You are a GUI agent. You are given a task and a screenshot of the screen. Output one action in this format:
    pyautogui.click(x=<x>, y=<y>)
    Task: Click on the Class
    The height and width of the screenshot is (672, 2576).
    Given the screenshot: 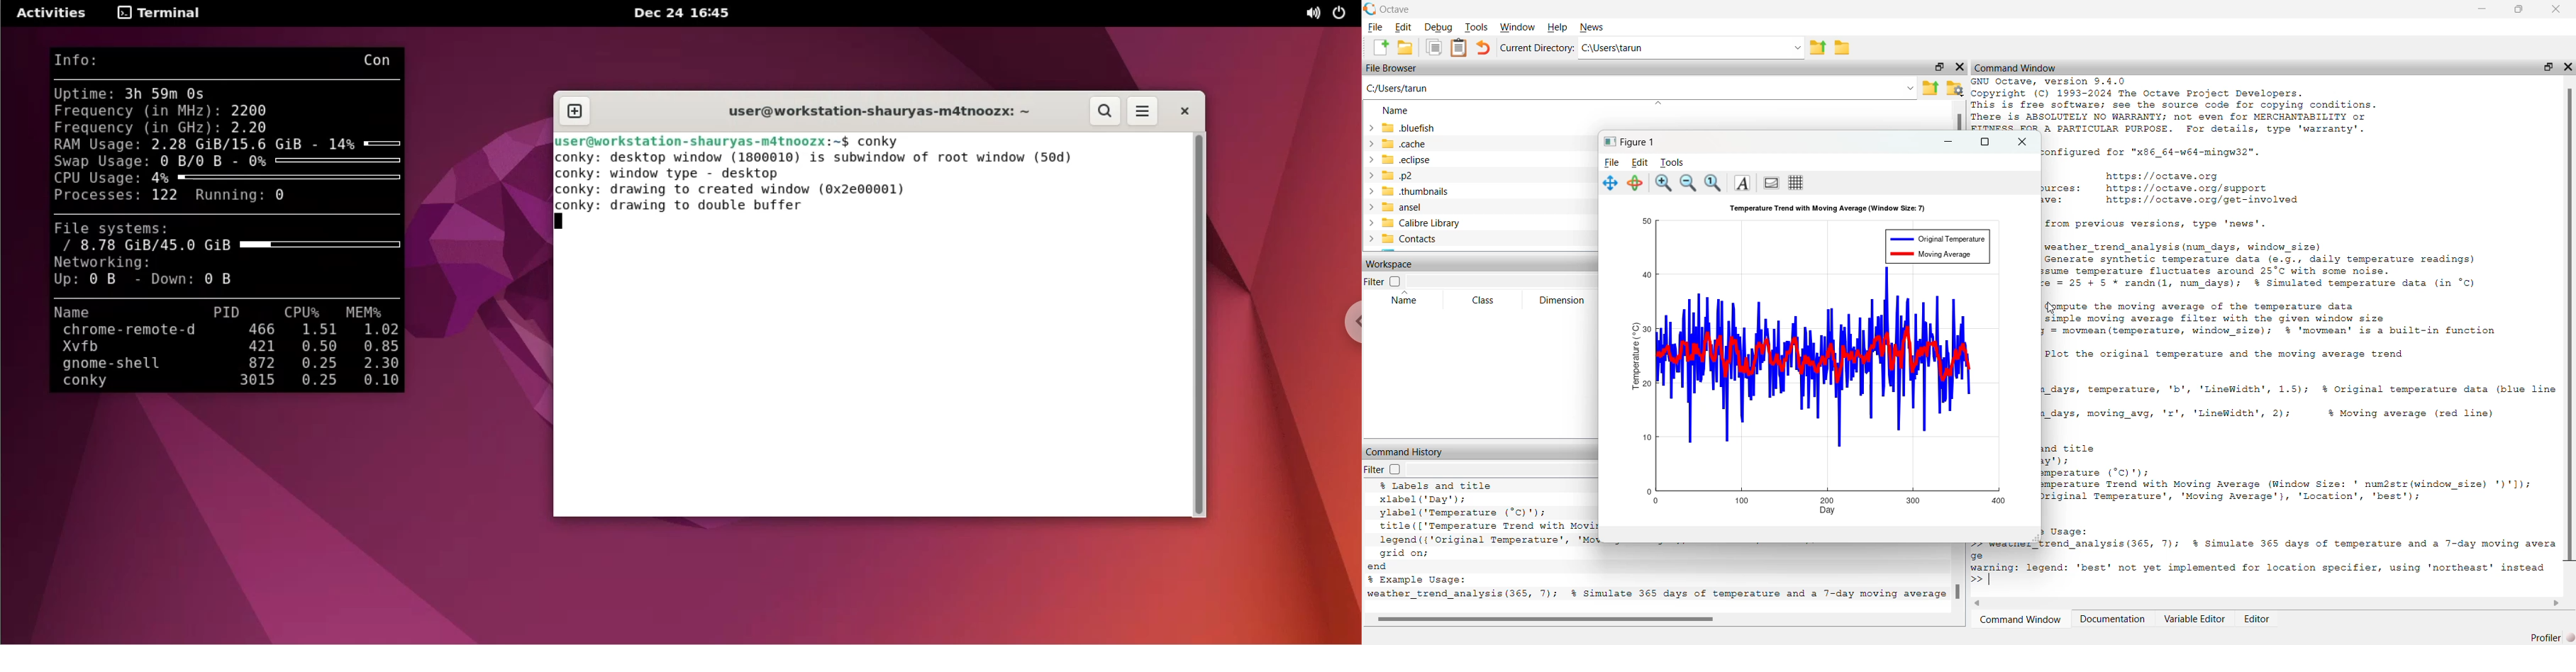 What is the action you would take?
    pyautogui.click(x=1483, y=301)
    